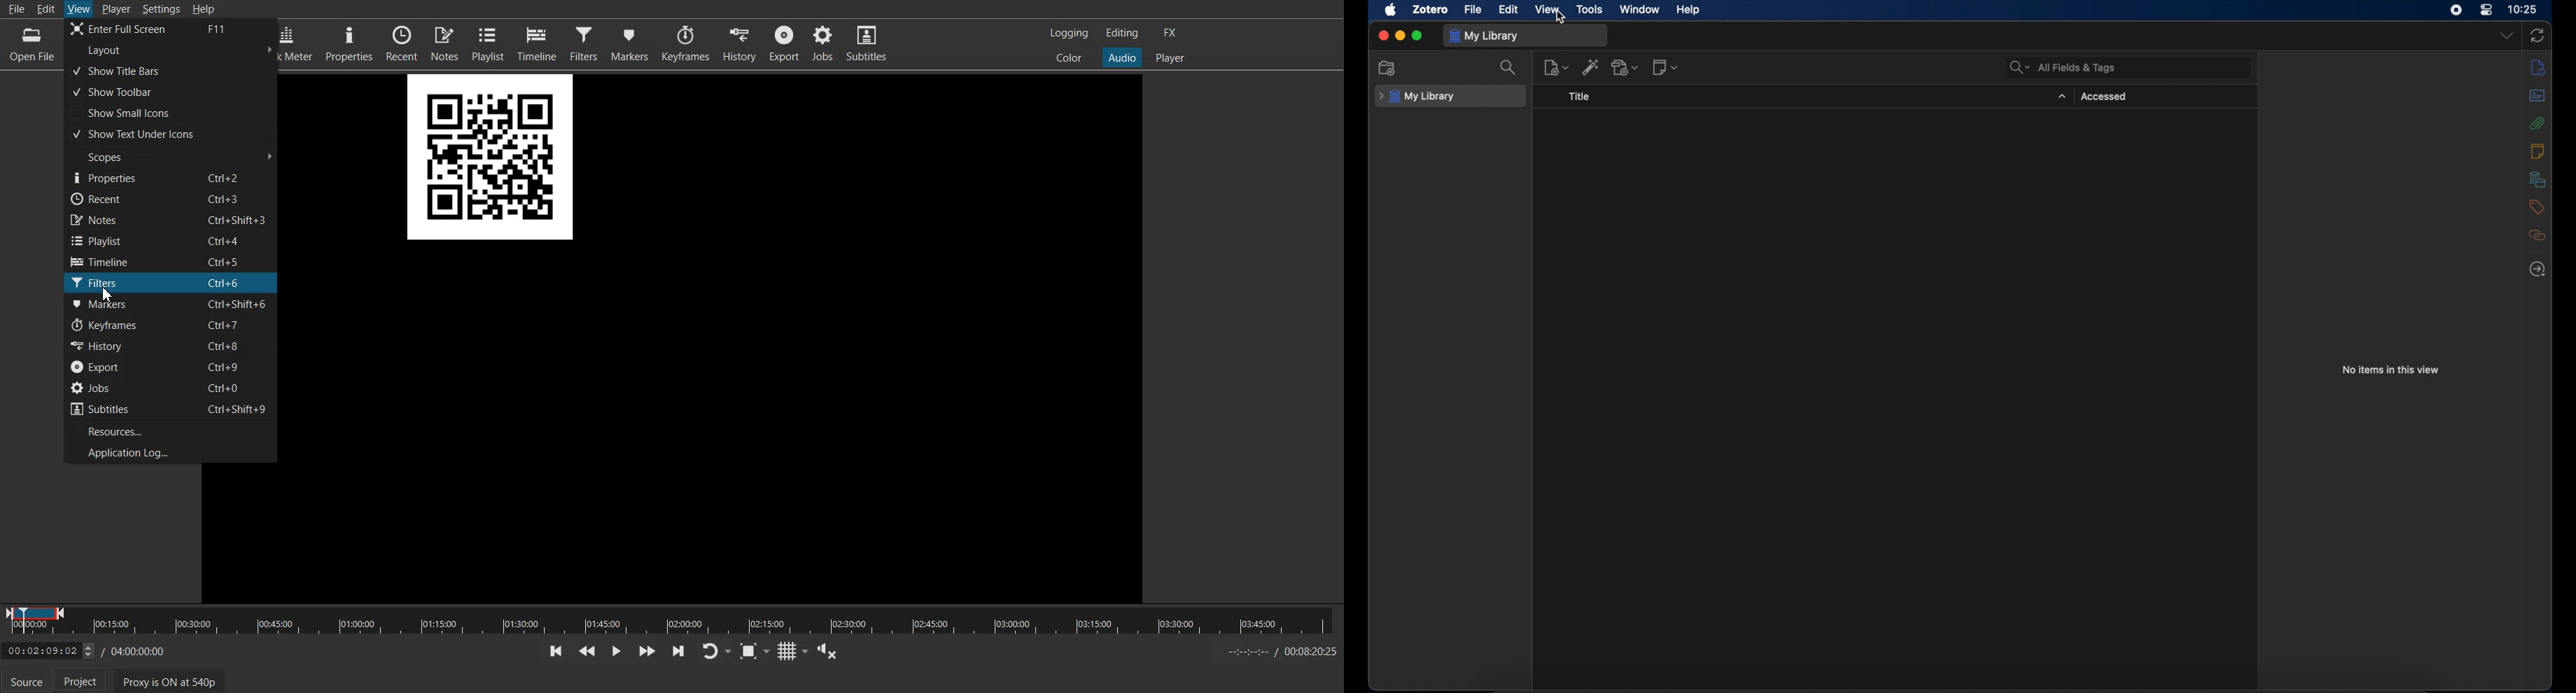  Describe the element at coordinates (80, 680) in the screenshot. I see `Project` at that location.